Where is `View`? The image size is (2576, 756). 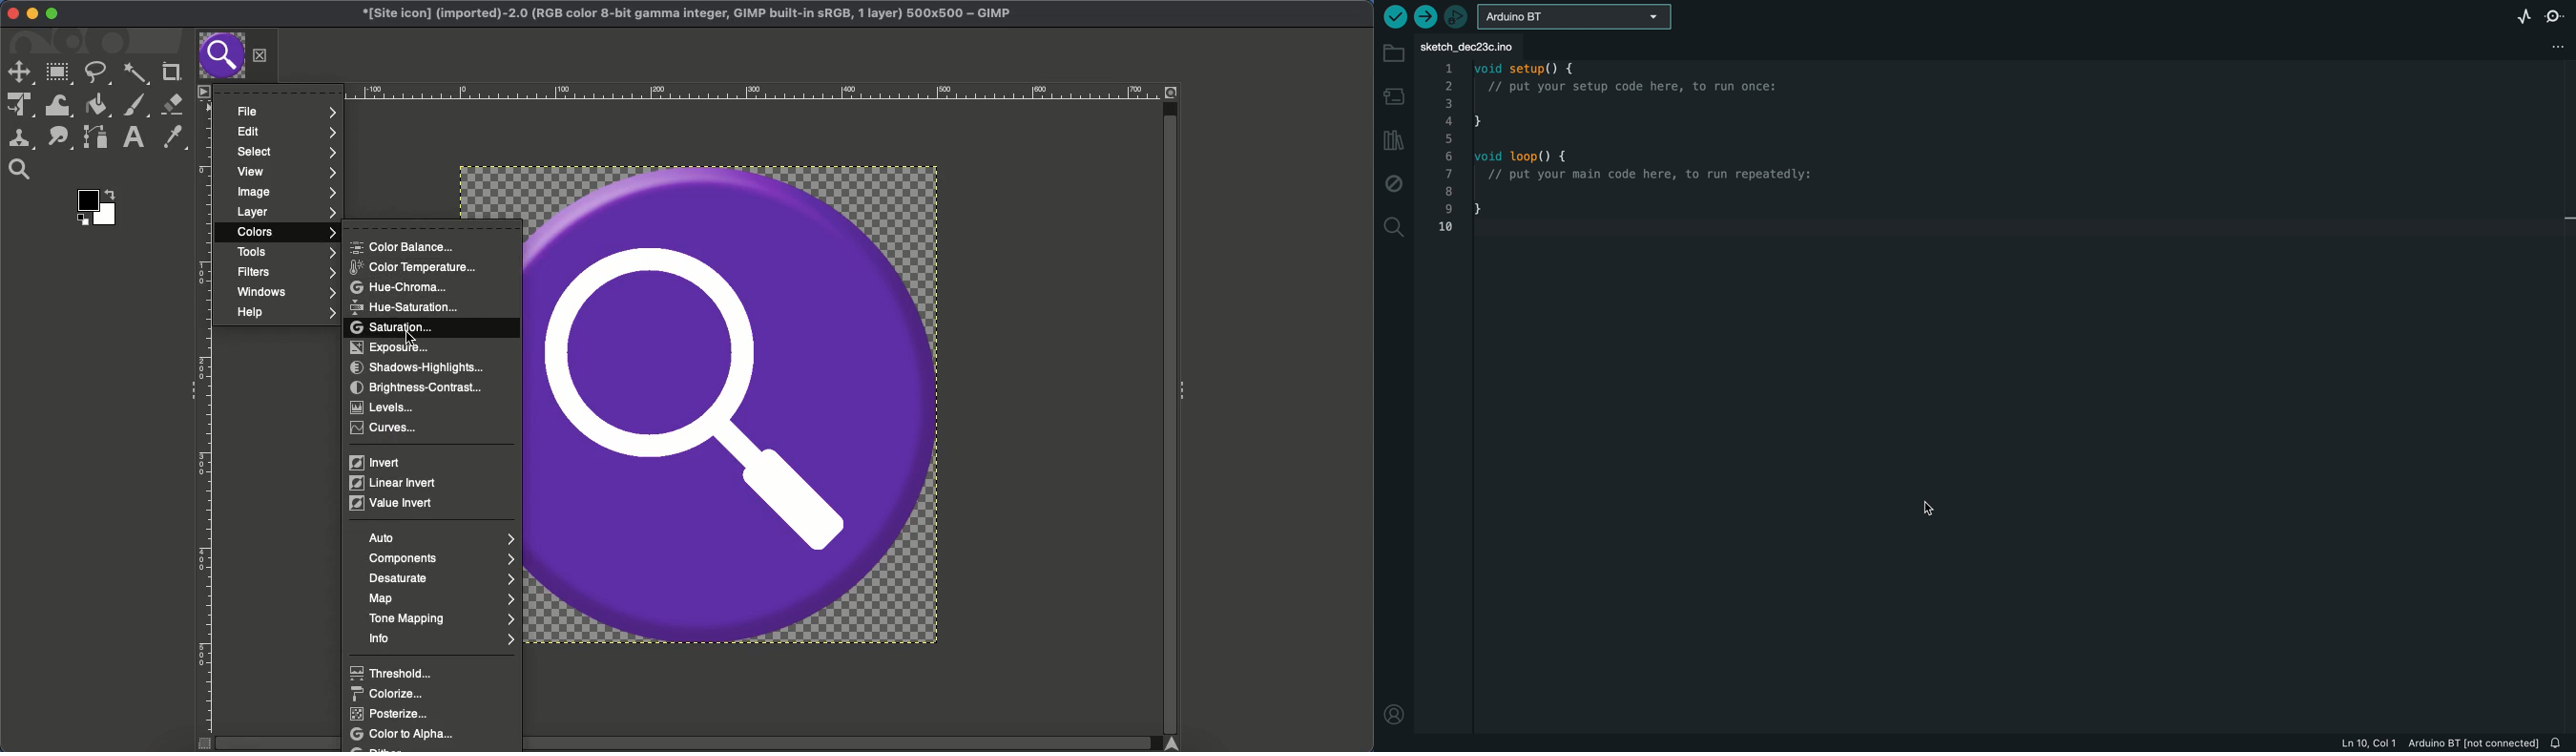
View is located at coordinates (284, 173).